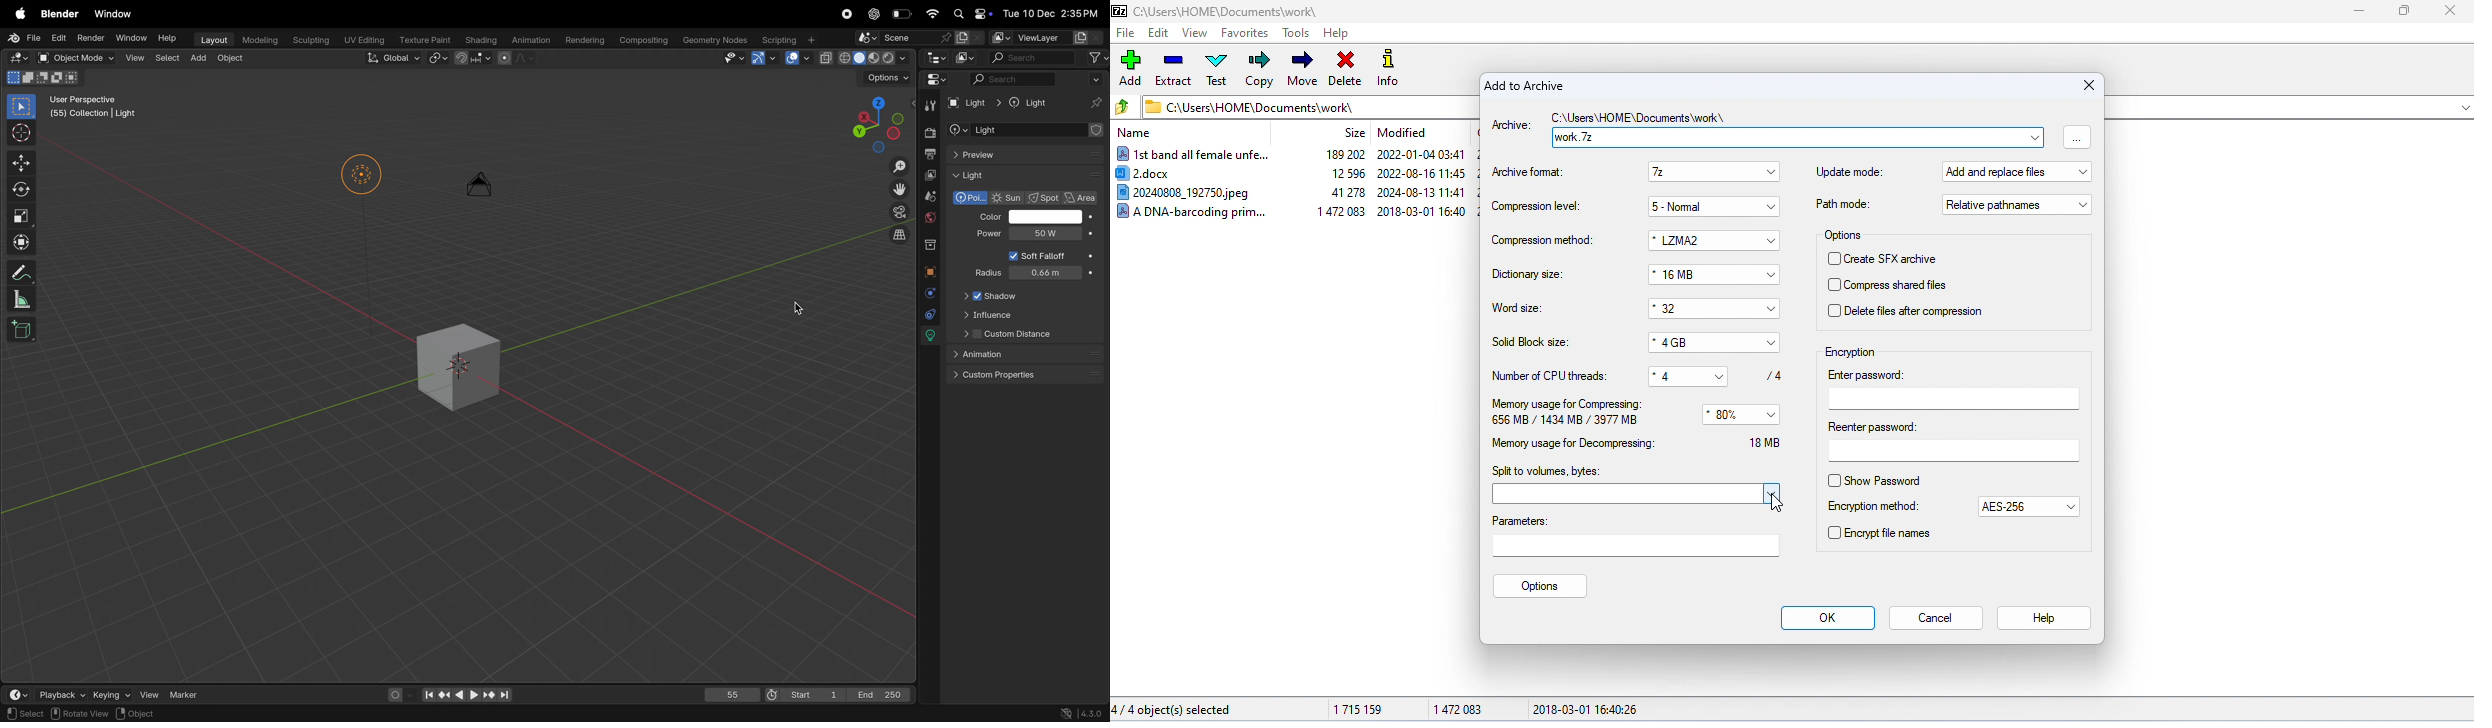  Describe the element at coordinates (131, 38) in the screenshot. I see `Window` at that location.